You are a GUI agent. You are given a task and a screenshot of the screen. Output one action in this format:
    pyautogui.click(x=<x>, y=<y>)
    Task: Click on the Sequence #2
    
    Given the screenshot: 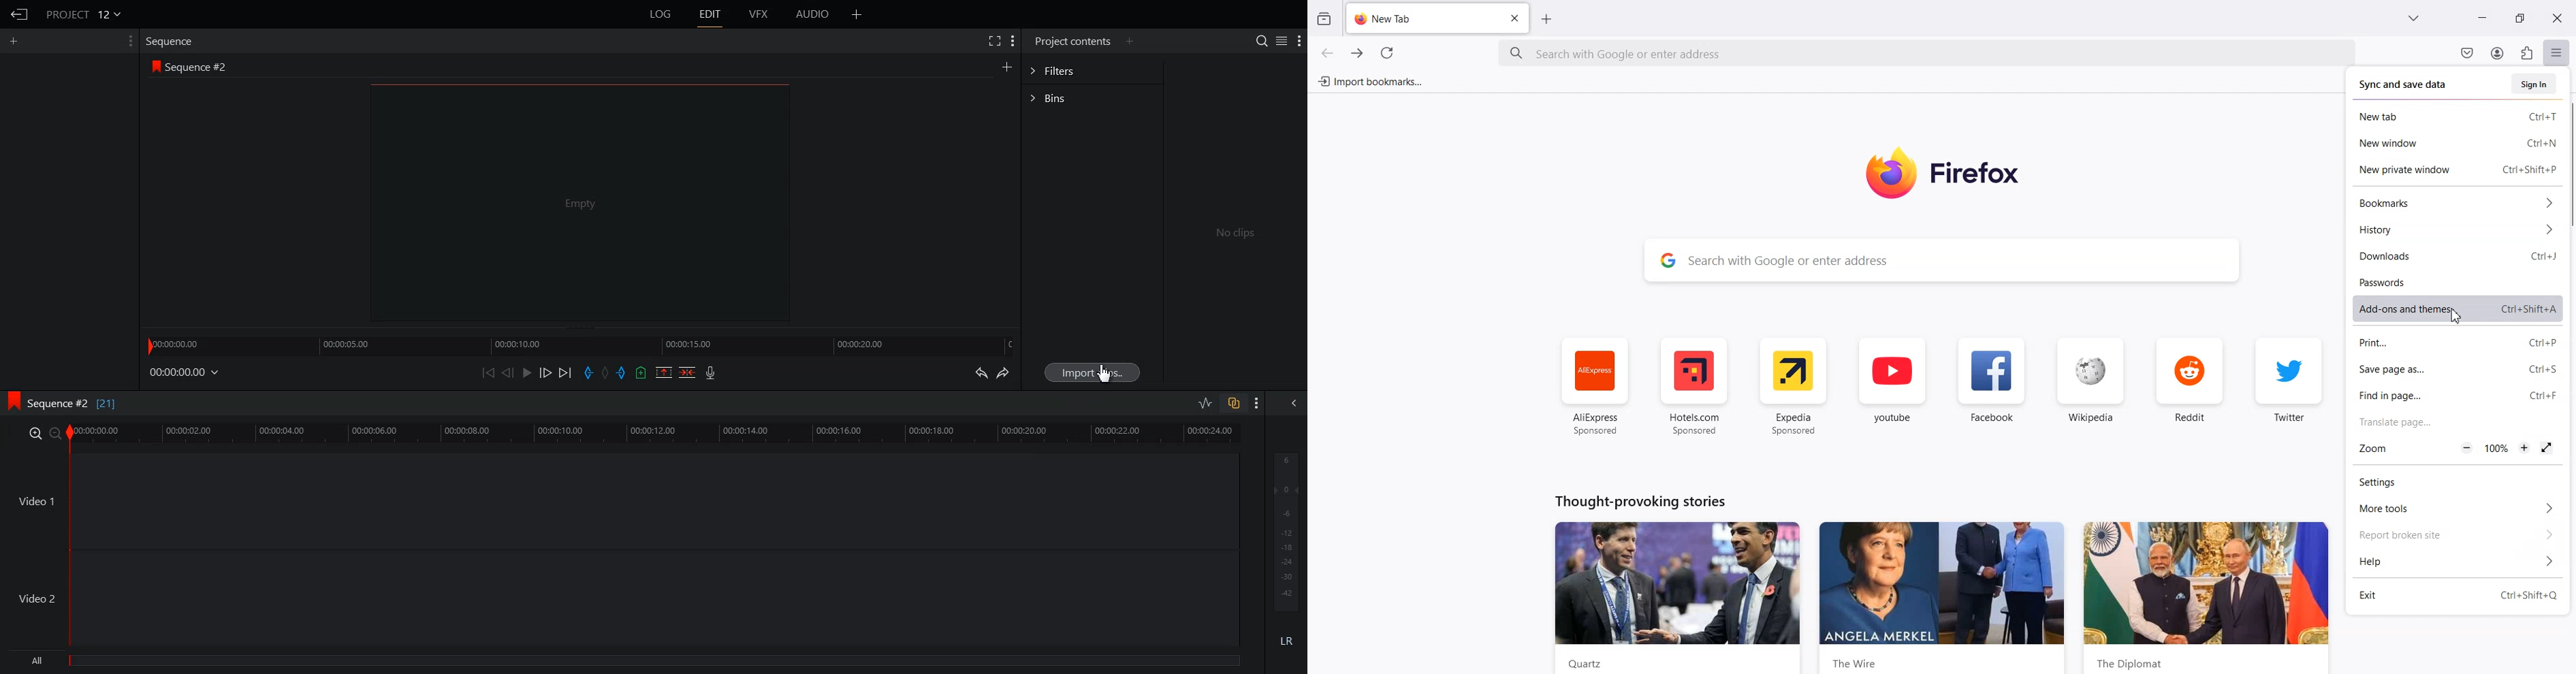 What is the action you would take?
    pyautogui.click(x=196, y=66)
    